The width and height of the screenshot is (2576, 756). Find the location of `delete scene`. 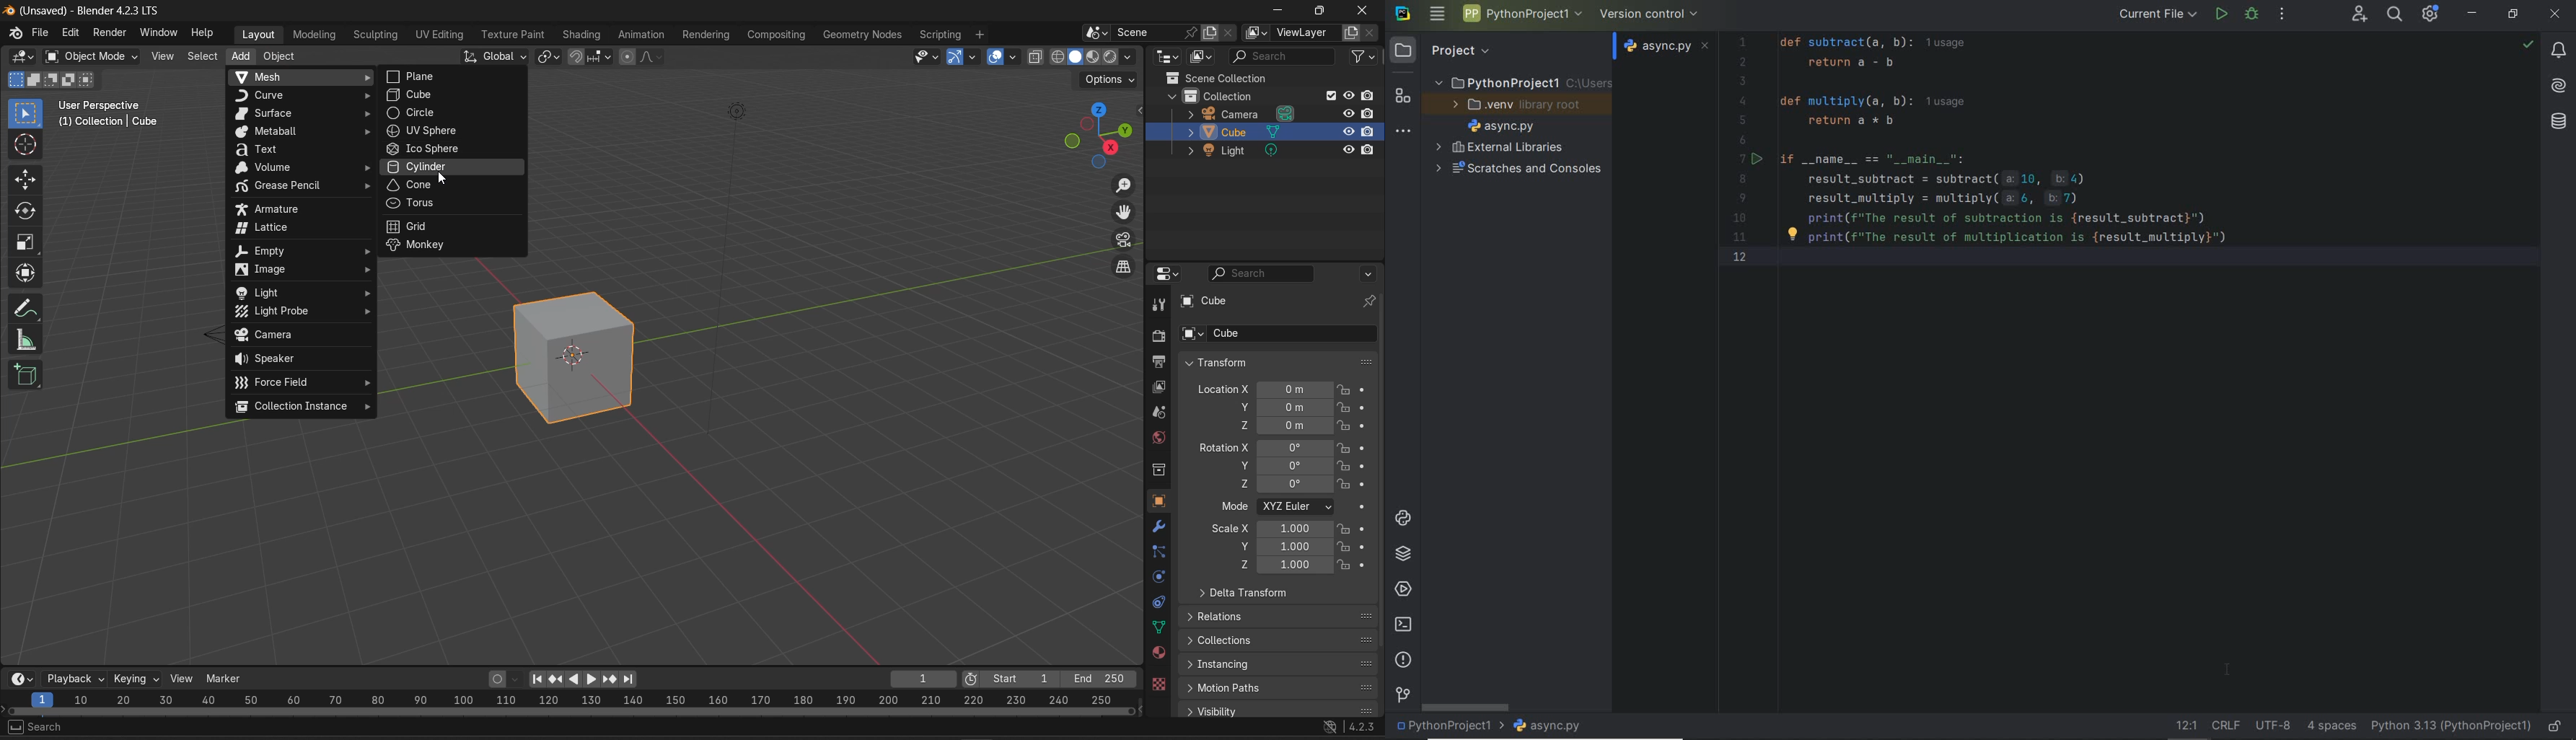

delete scene is located at coordinates (1227, 32).